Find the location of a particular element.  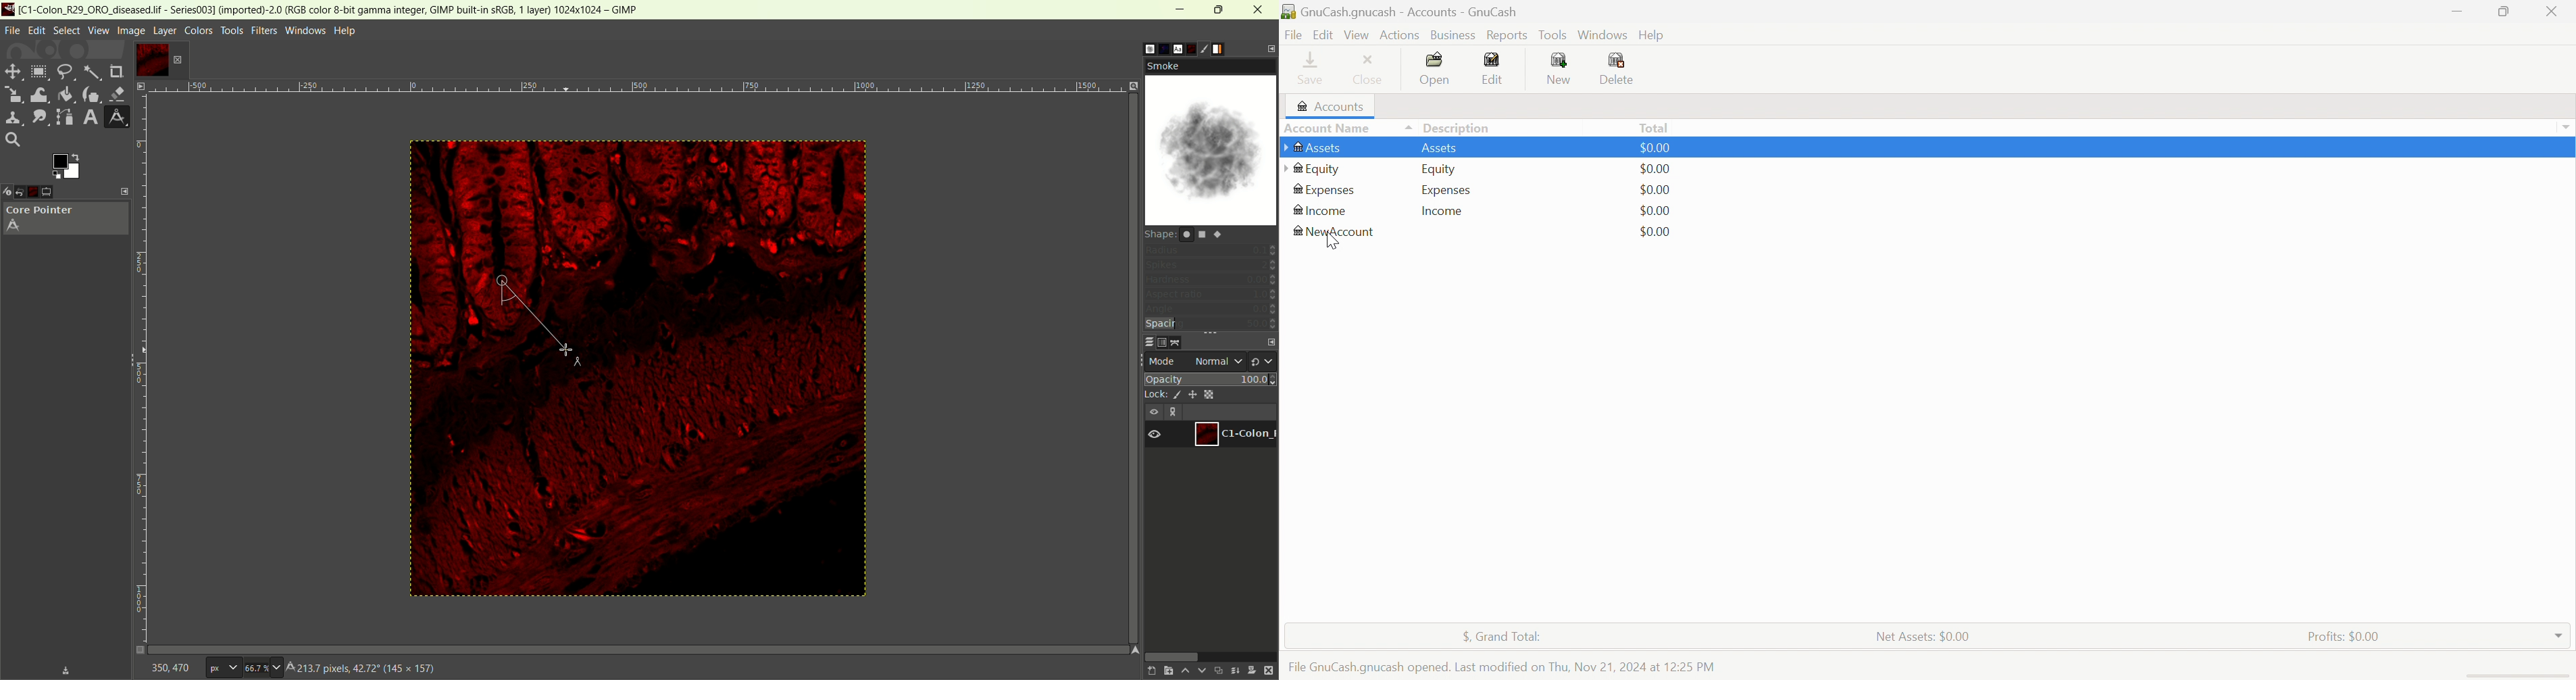

Minimize is located at coordinates (2459, 11).